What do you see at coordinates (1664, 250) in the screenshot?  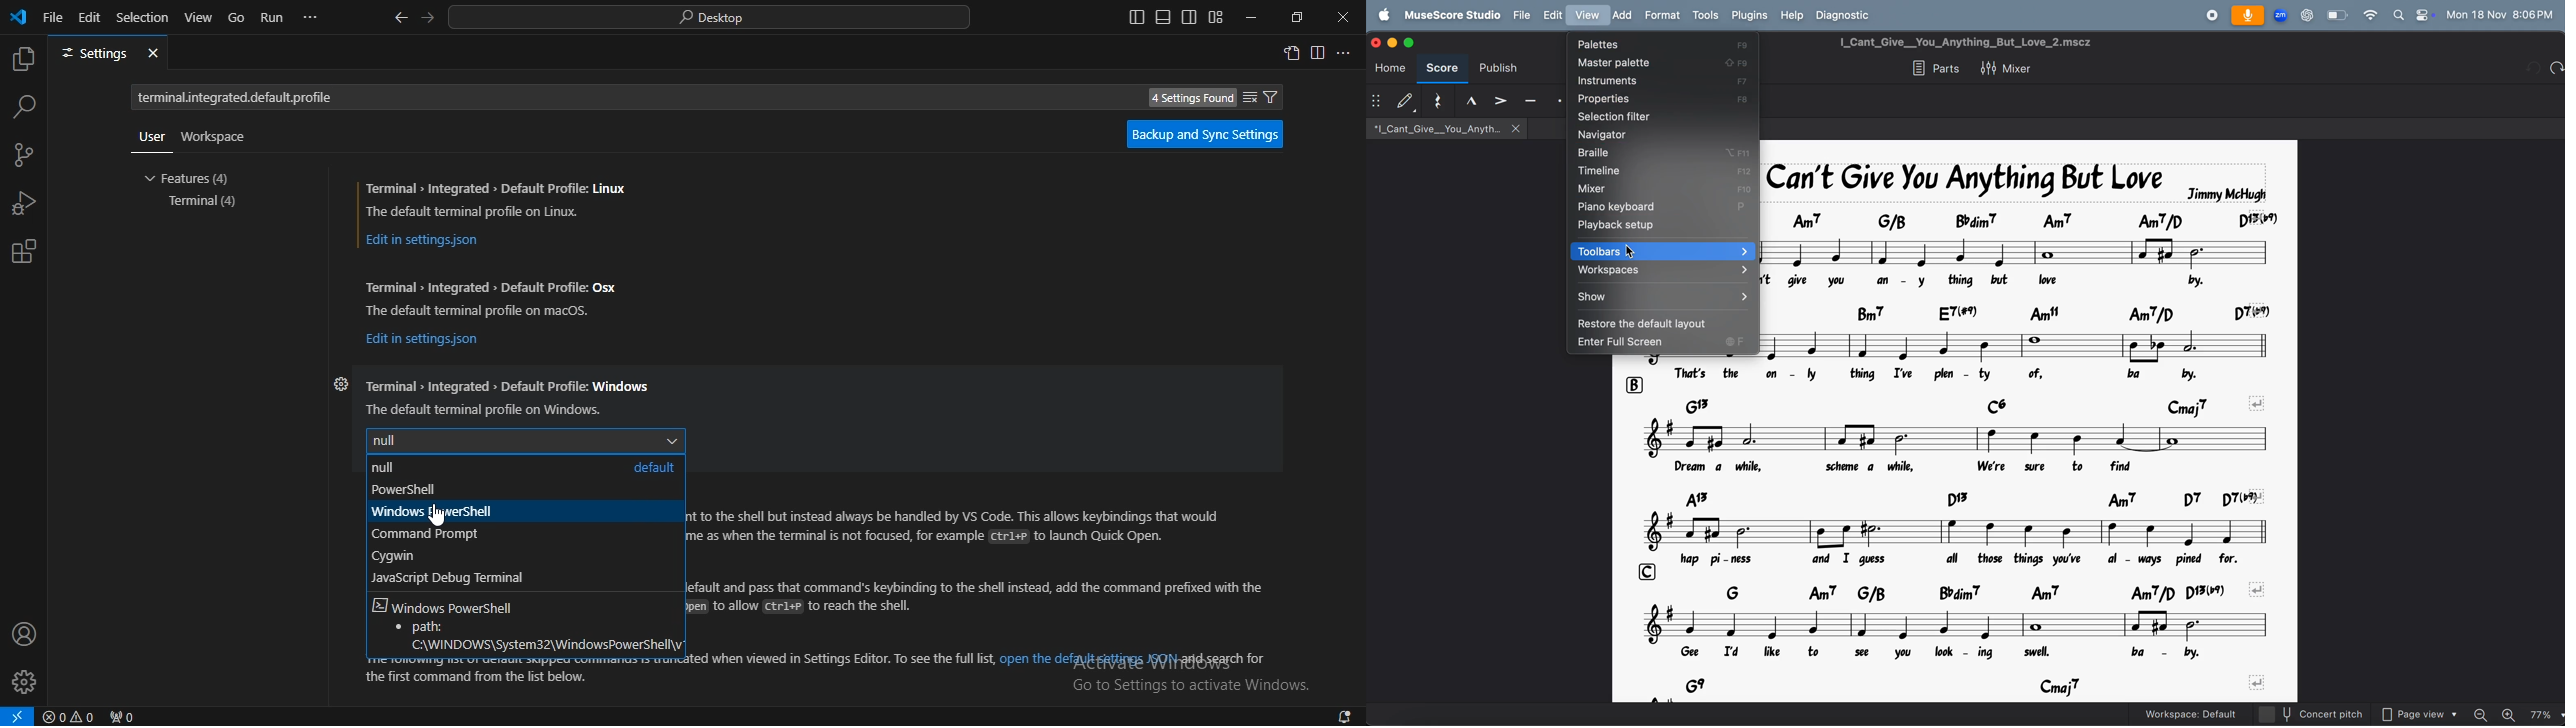 I see `toolbars` at bounding box center [1664, 250].